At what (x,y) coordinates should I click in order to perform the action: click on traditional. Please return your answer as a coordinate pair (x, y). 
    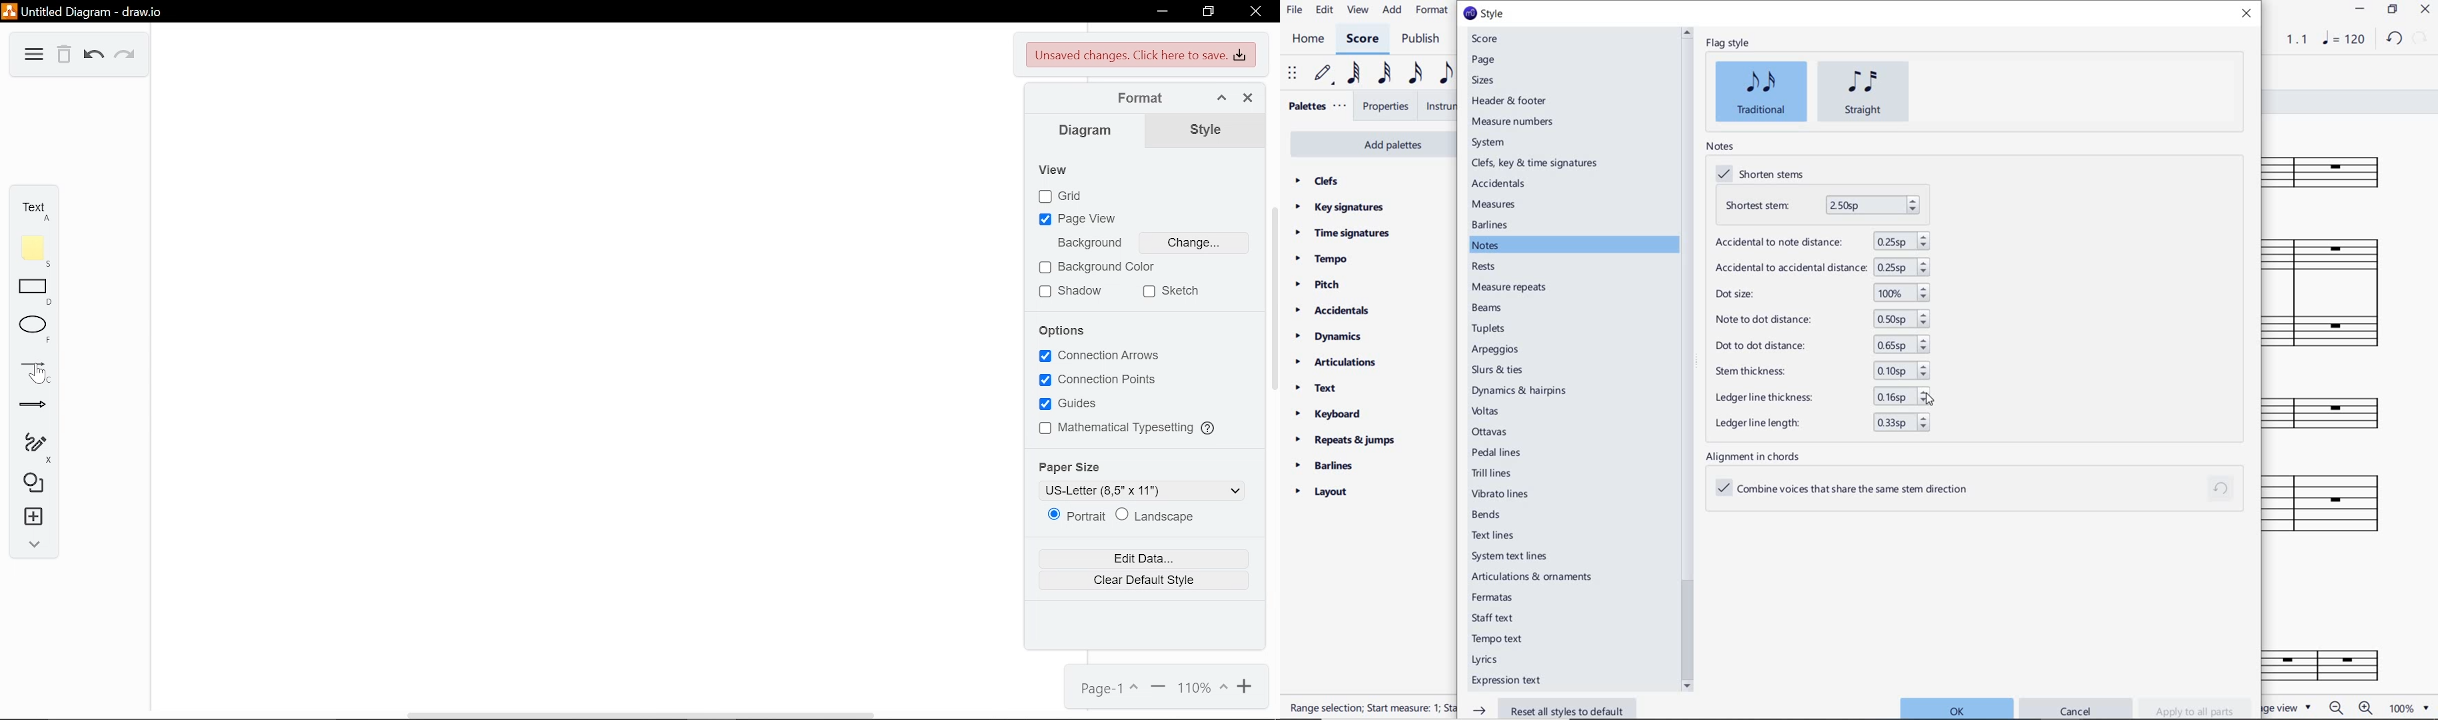
    Looking at the image, I should click on (1761, 91).